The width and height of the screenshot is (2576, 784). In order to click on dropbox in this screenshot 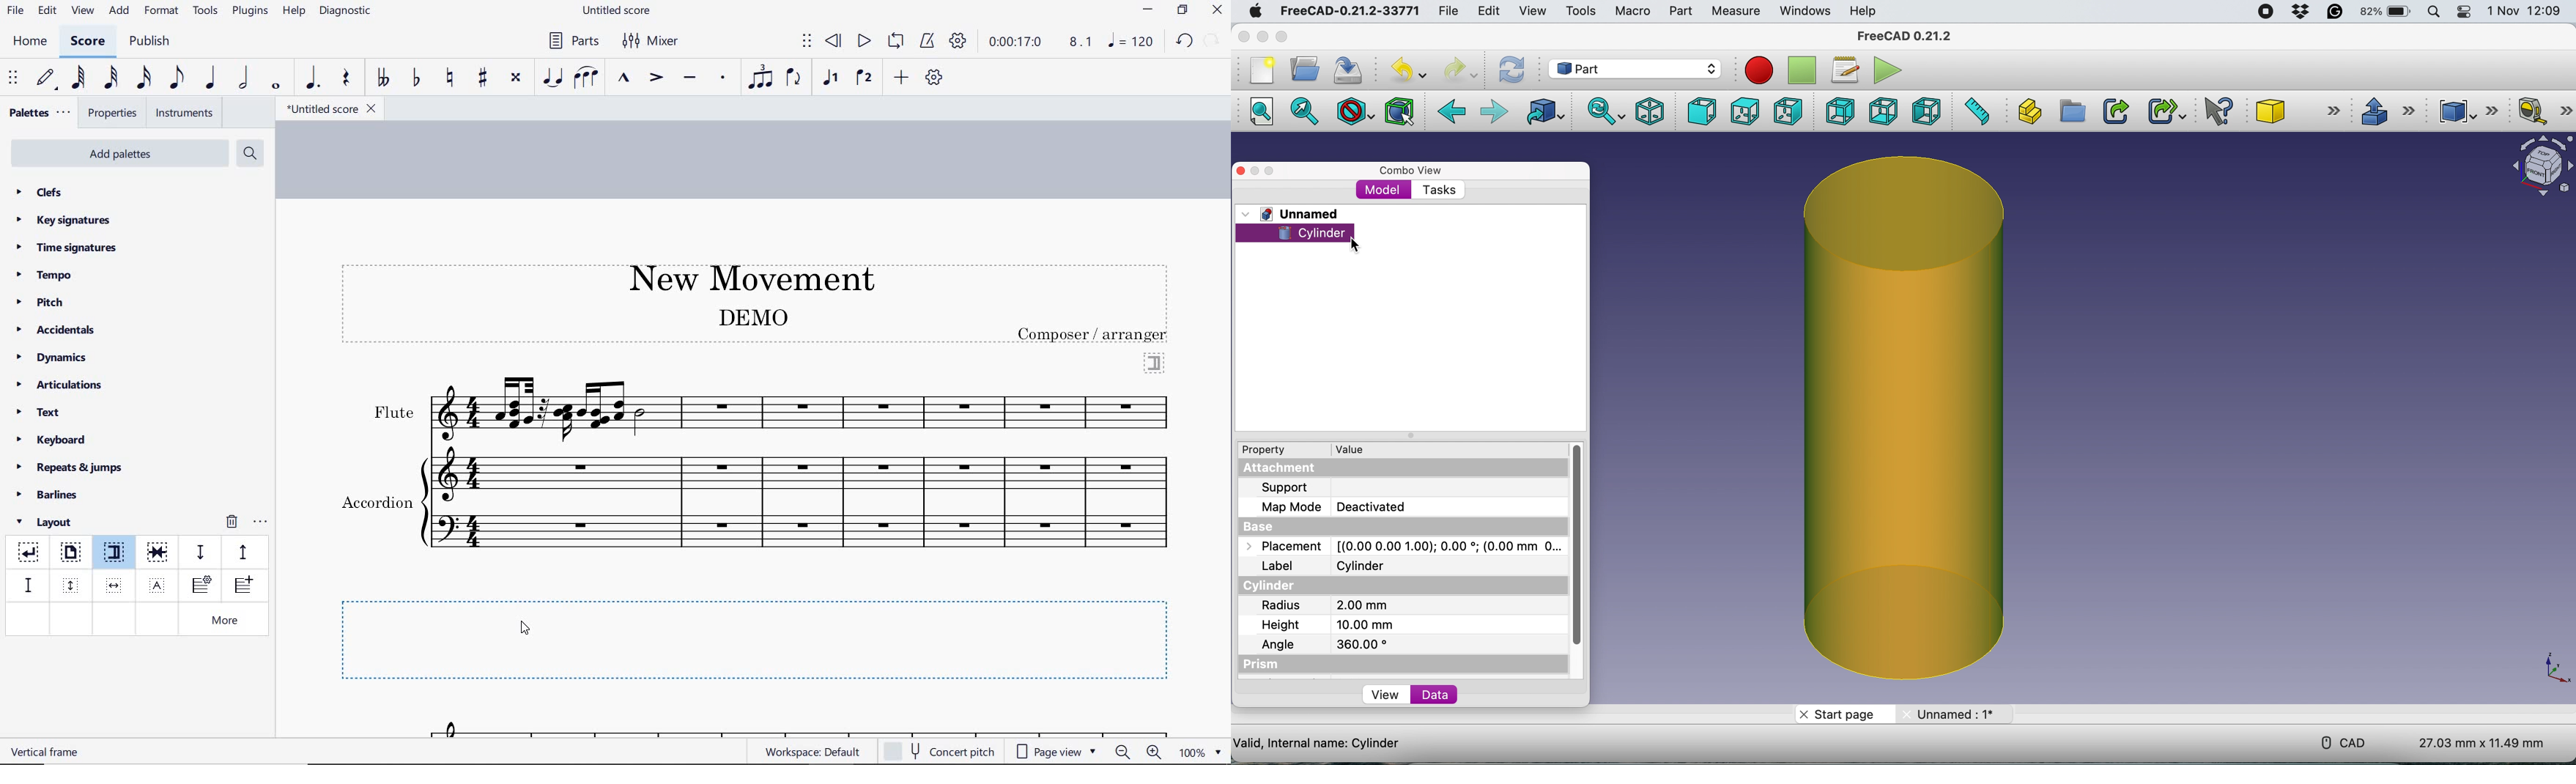, I will do `click(2301, 14)`.